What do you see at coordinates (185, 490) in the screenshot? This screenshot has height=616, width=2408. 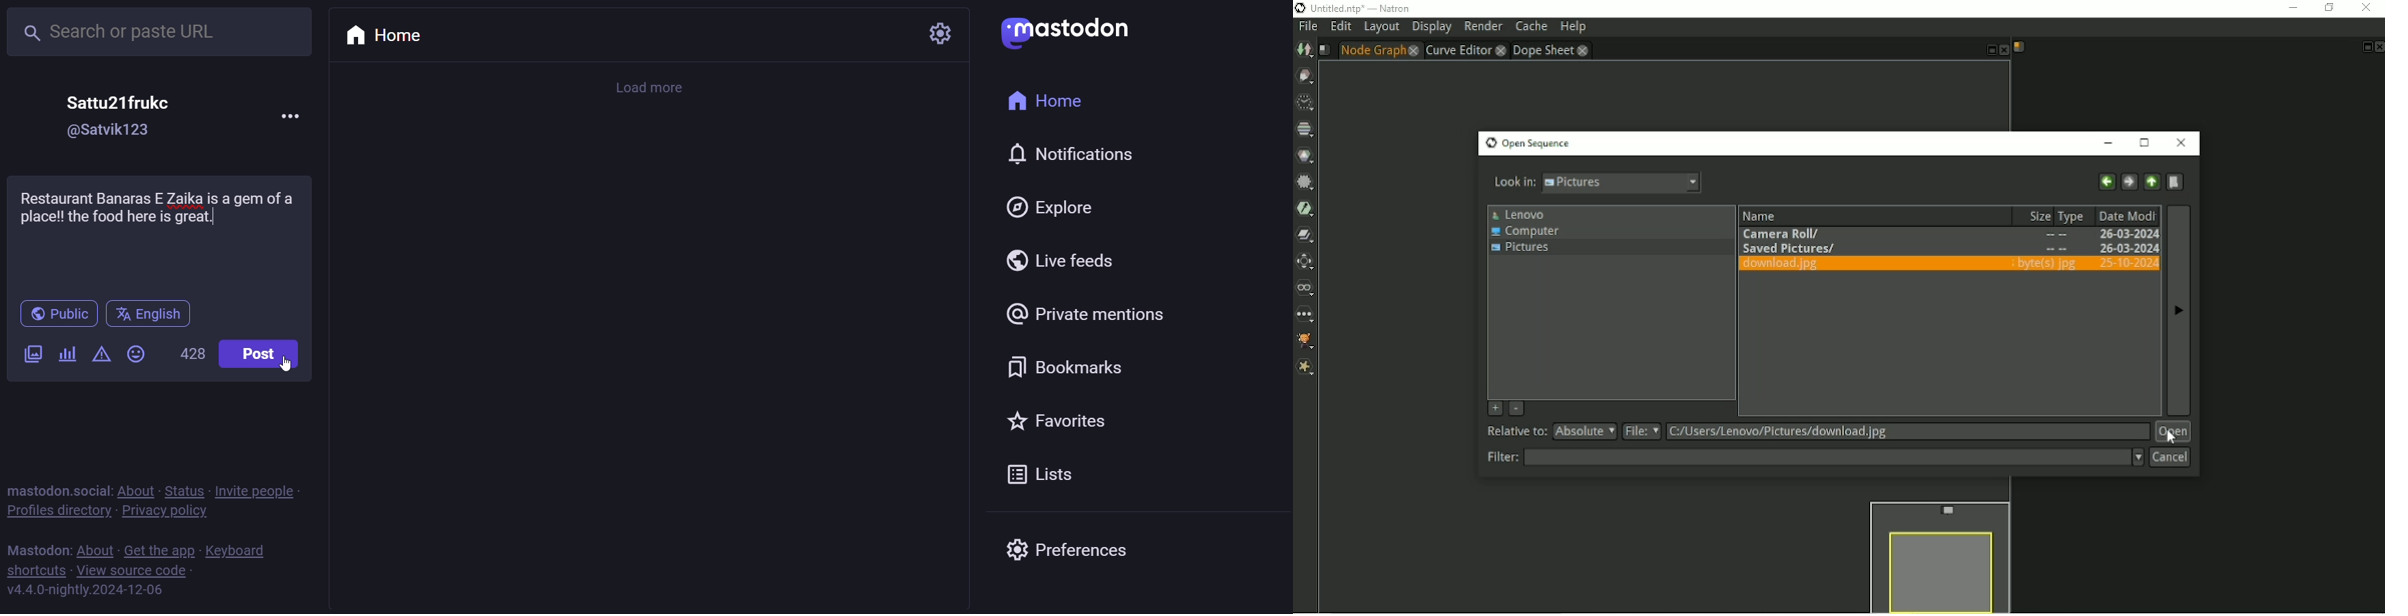 I see `status` at bounding box center [185, 490].